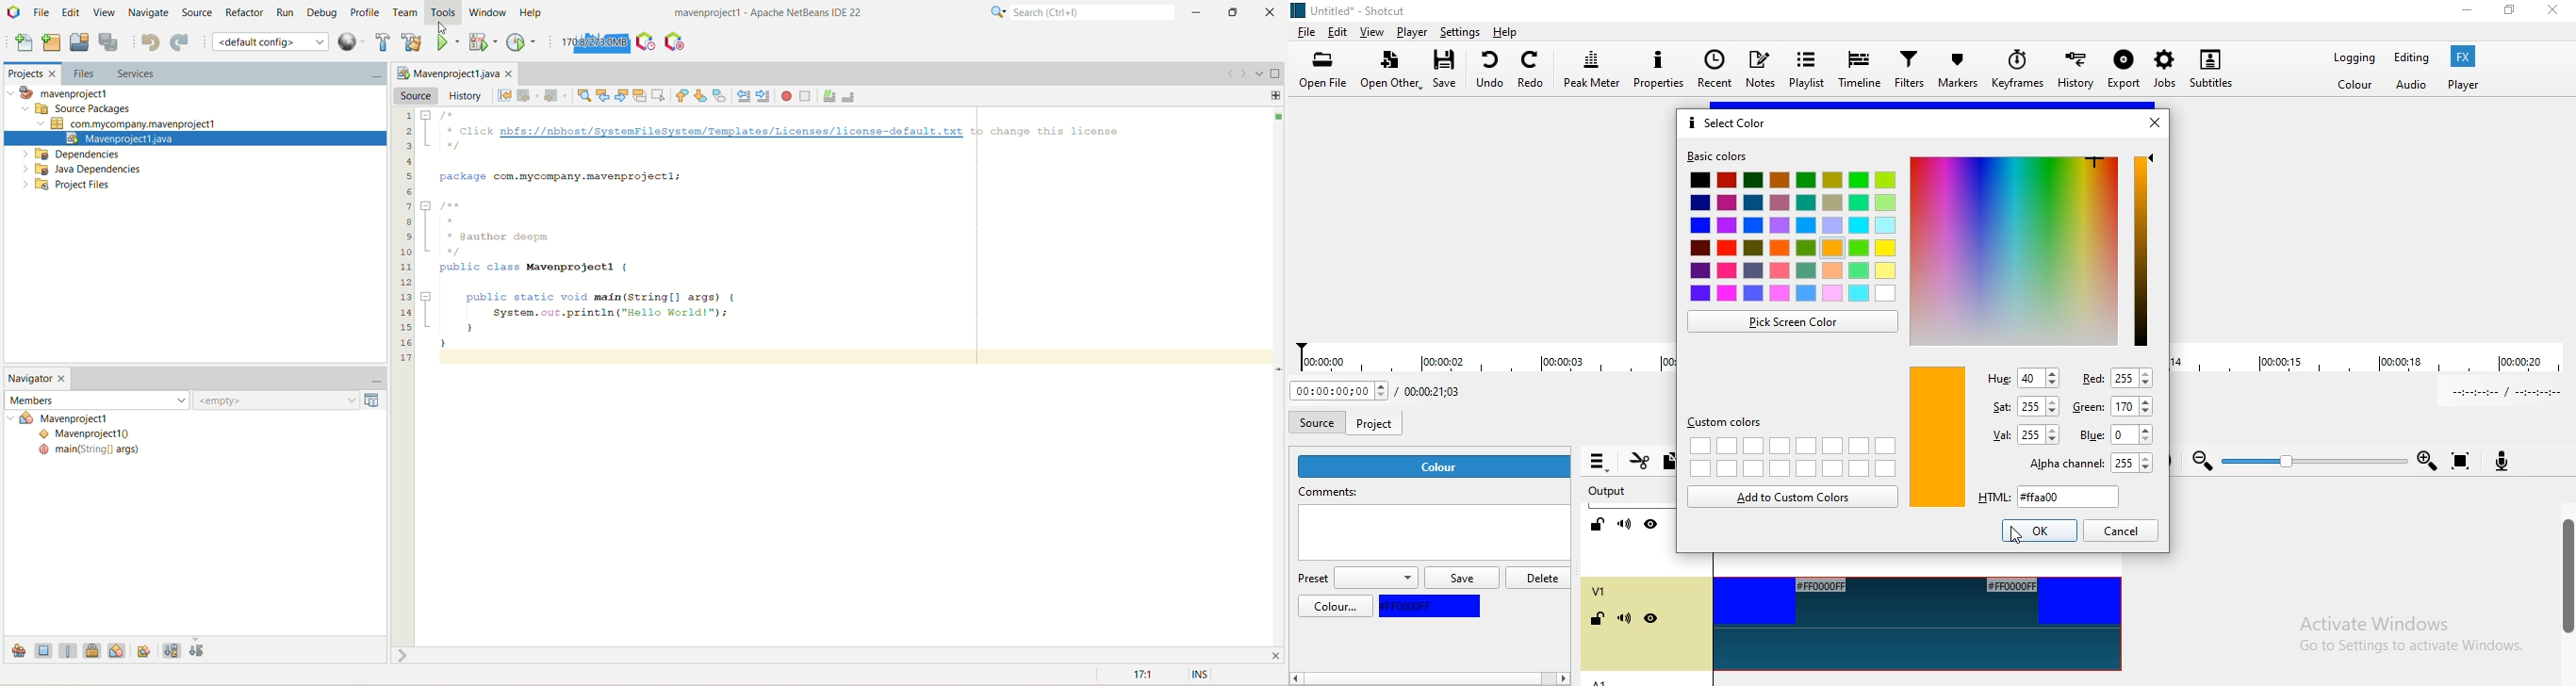 This screenshot has width=2576, height=700. I want to click on Zoom in, so click(2427, 462).